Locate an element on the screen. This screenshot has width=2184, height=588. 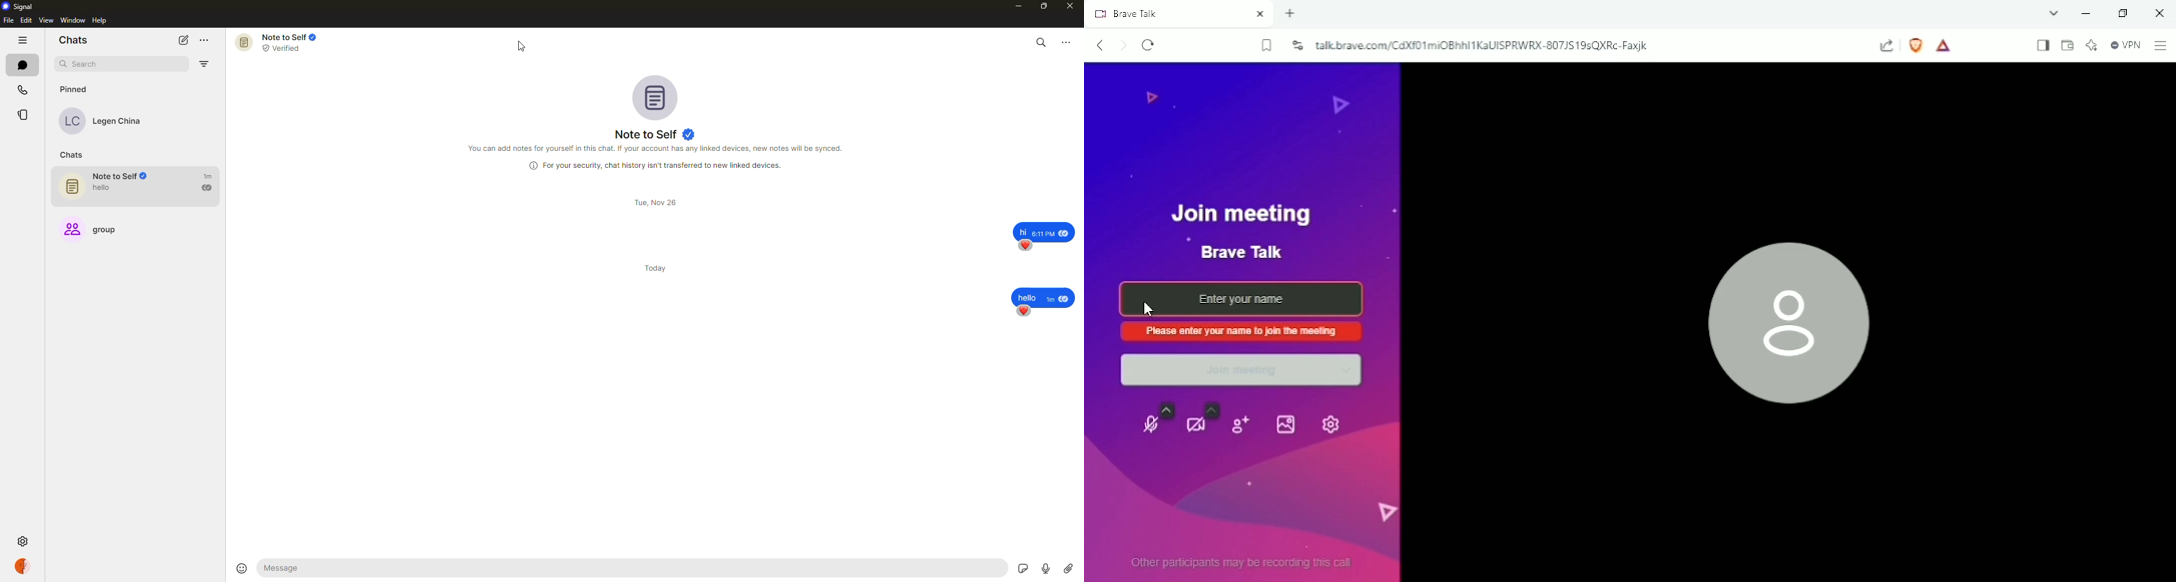
info is located at coordinates (658, 165).